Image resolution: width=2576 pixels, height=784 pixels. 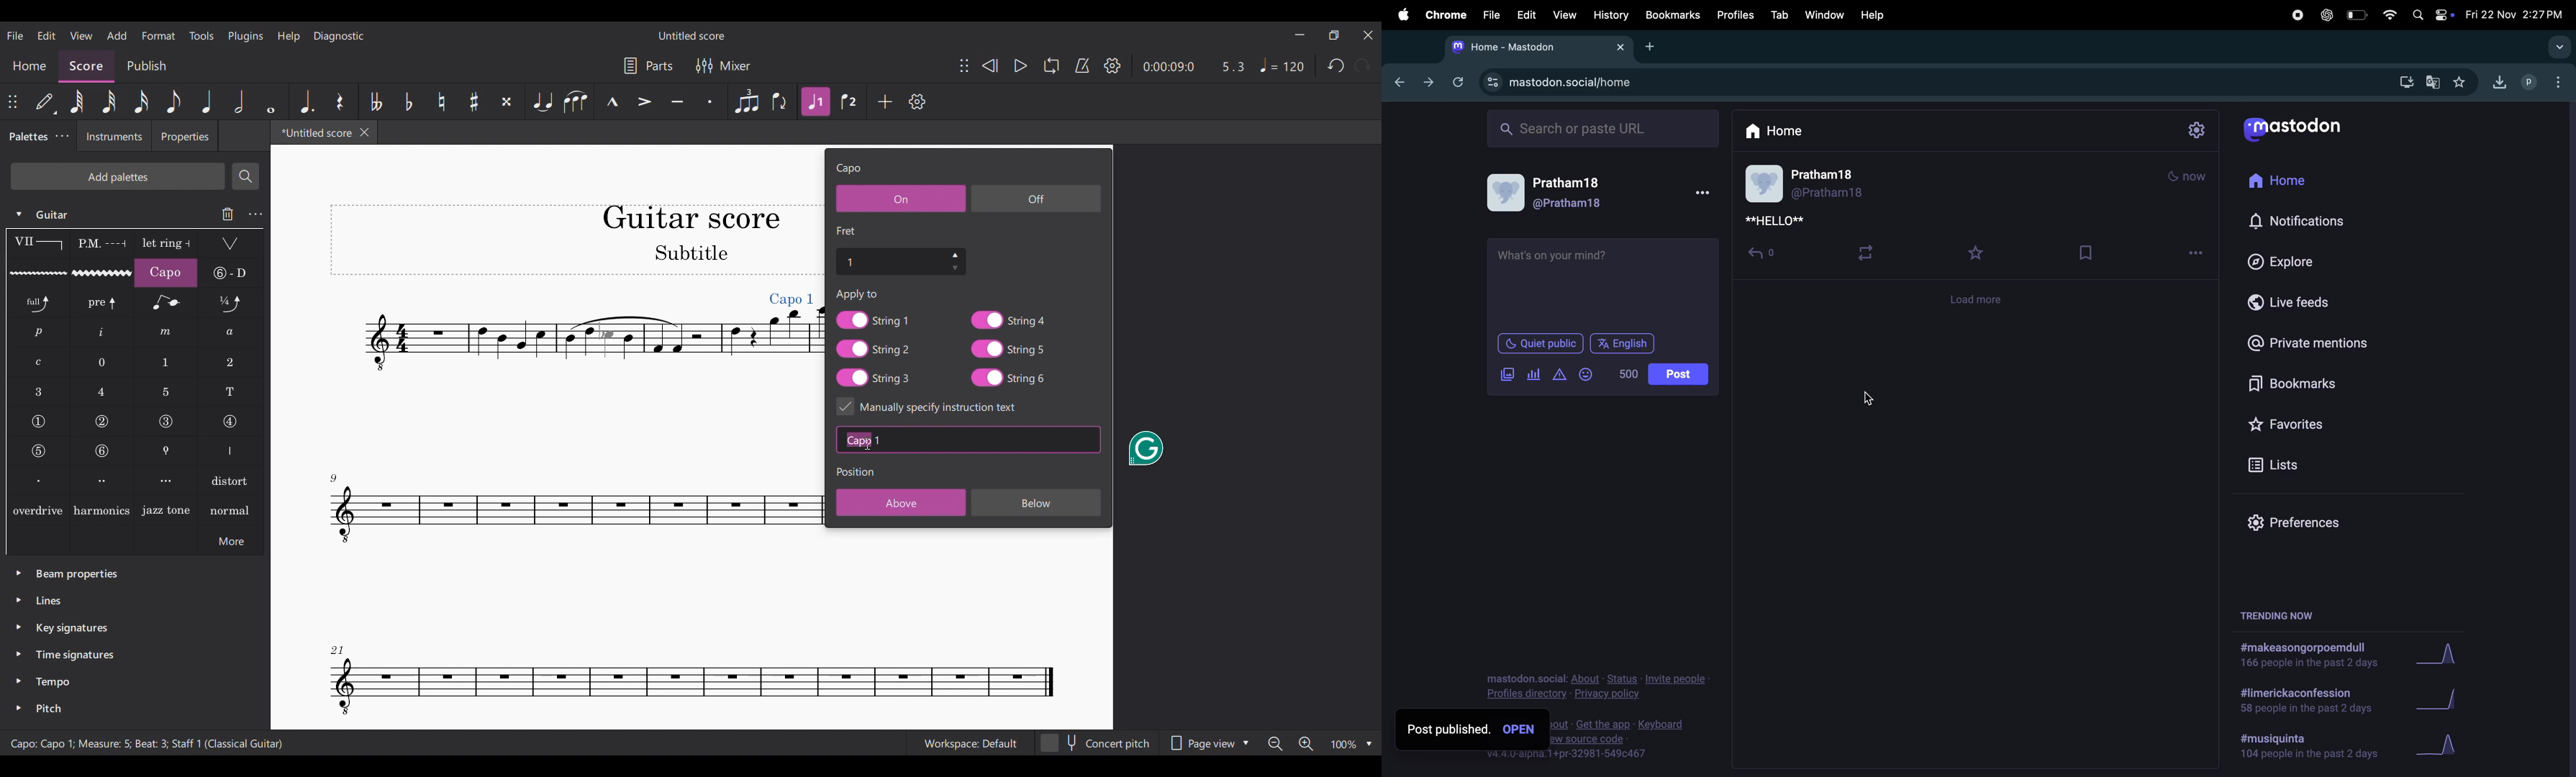 I want to click on Current tab, so click(x=313, y=132).